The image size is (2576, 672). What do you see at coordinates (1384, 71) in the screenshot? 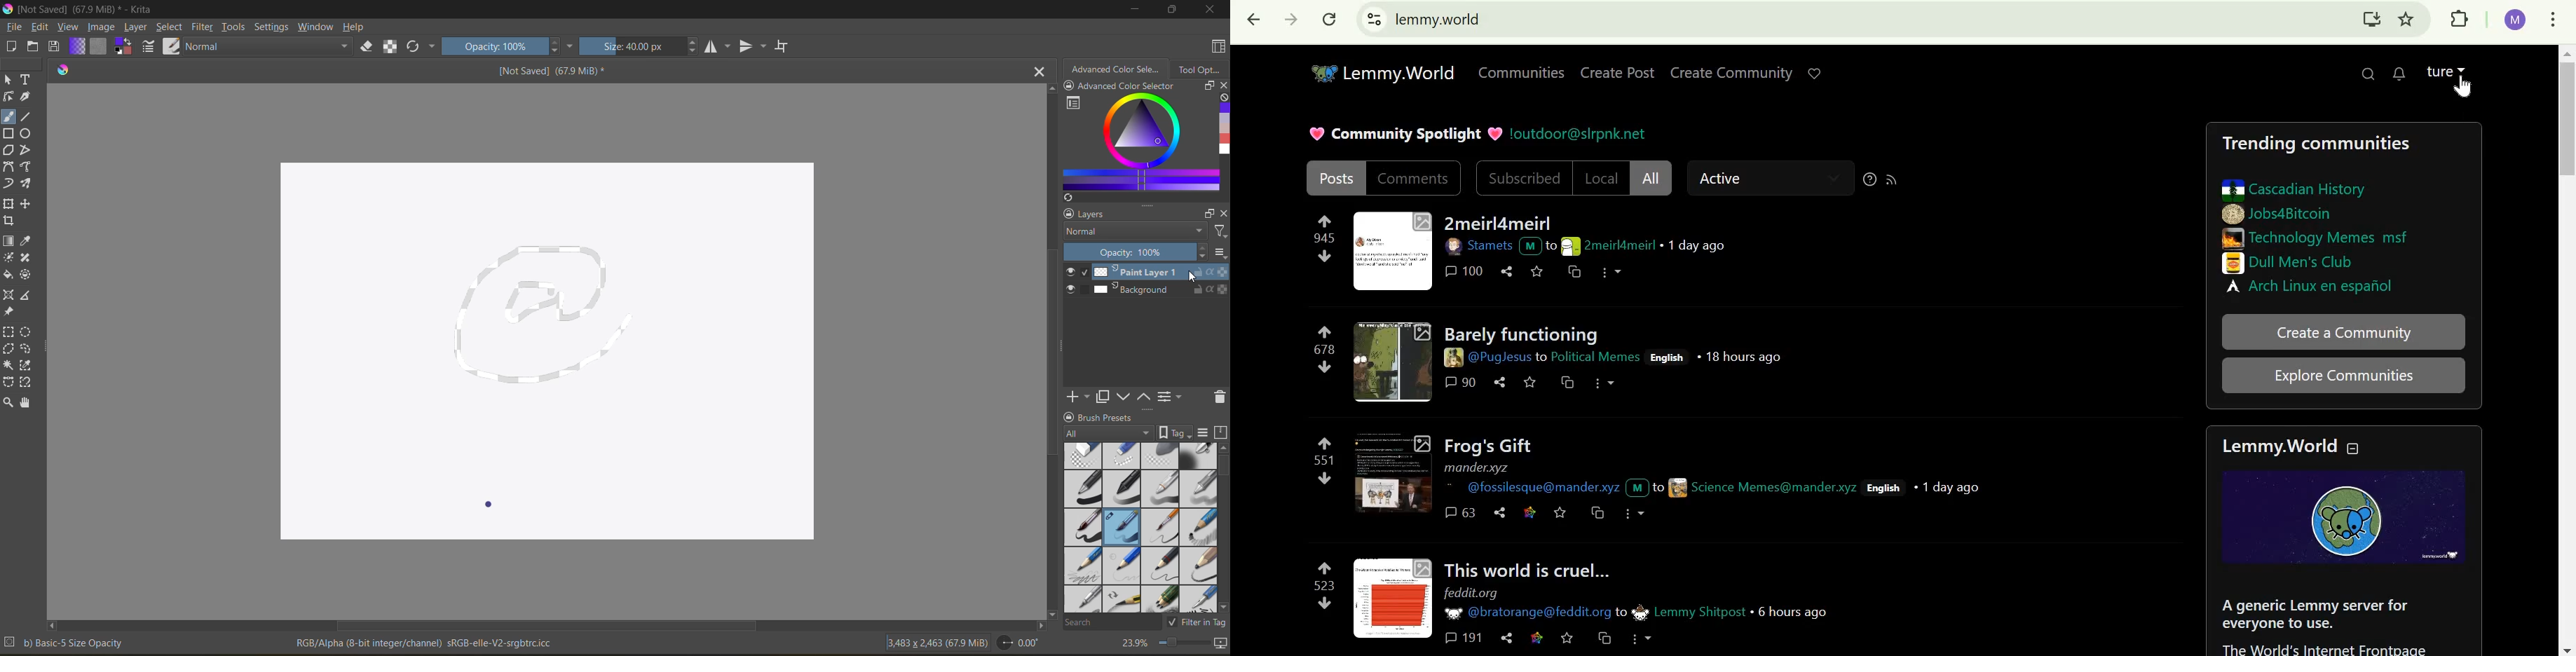
I see `Lemmy.World` at bounding box center [1384, 71].